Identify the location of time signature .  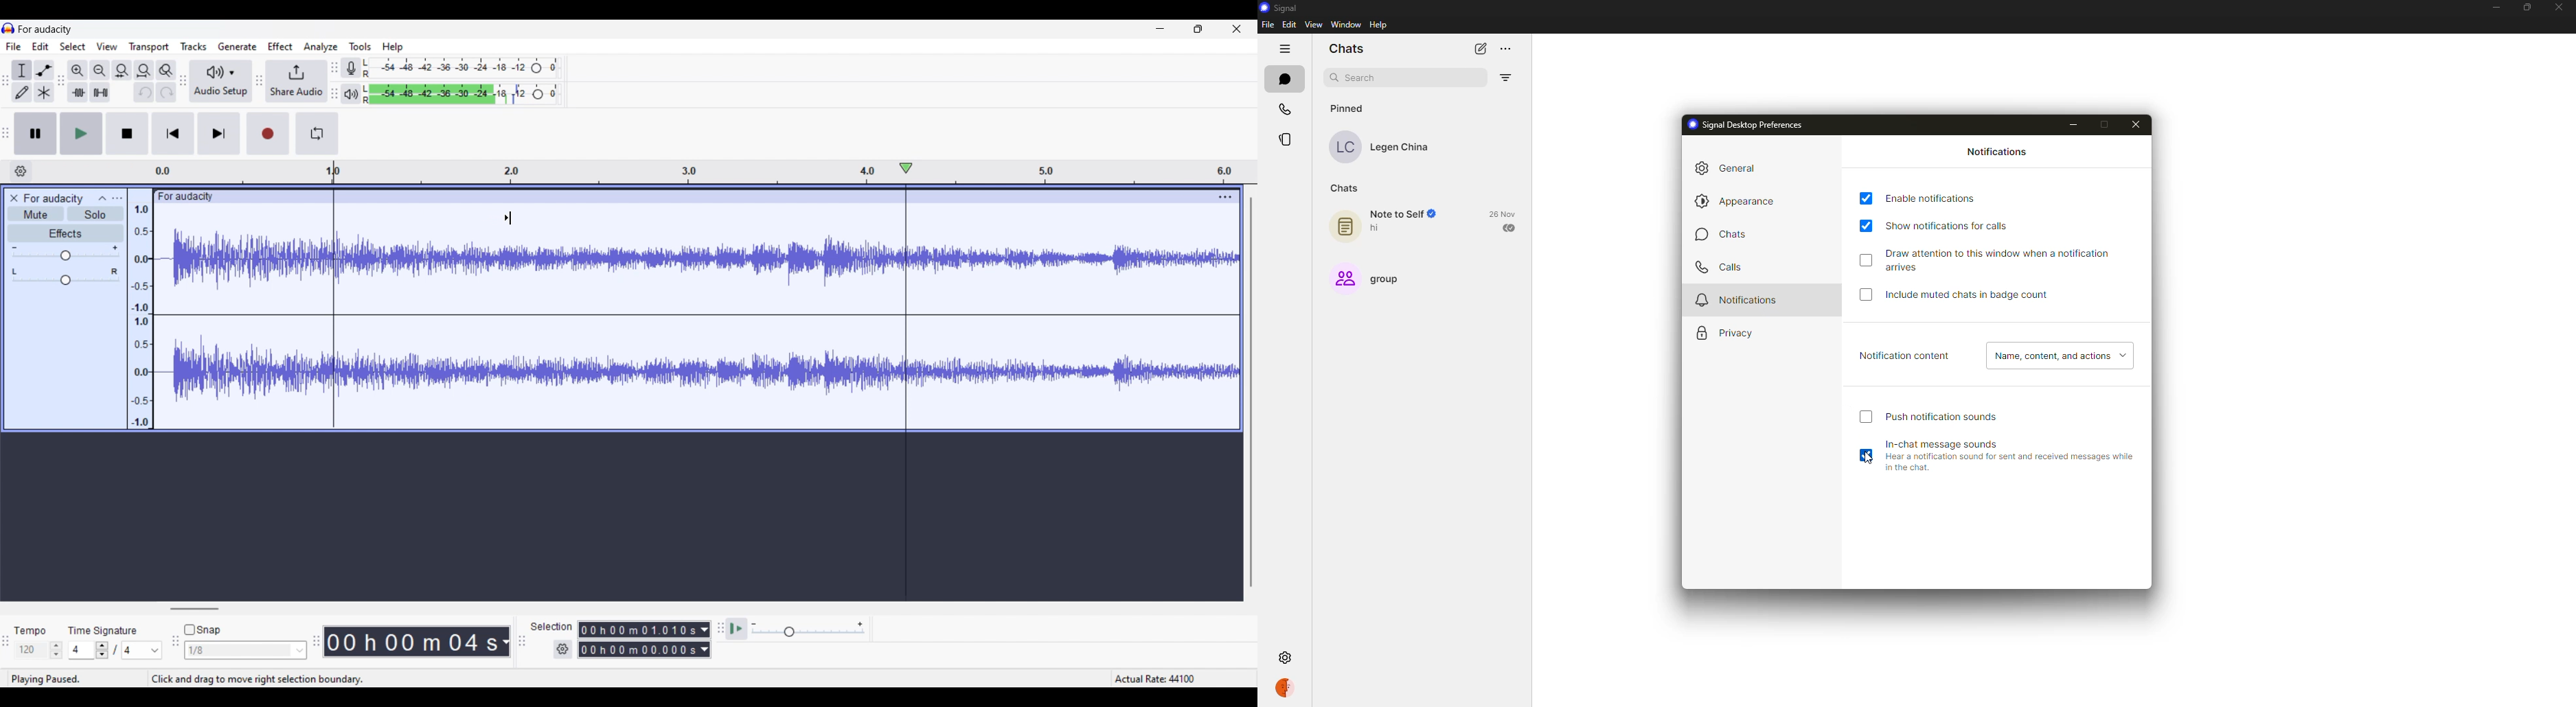
(103, 630).